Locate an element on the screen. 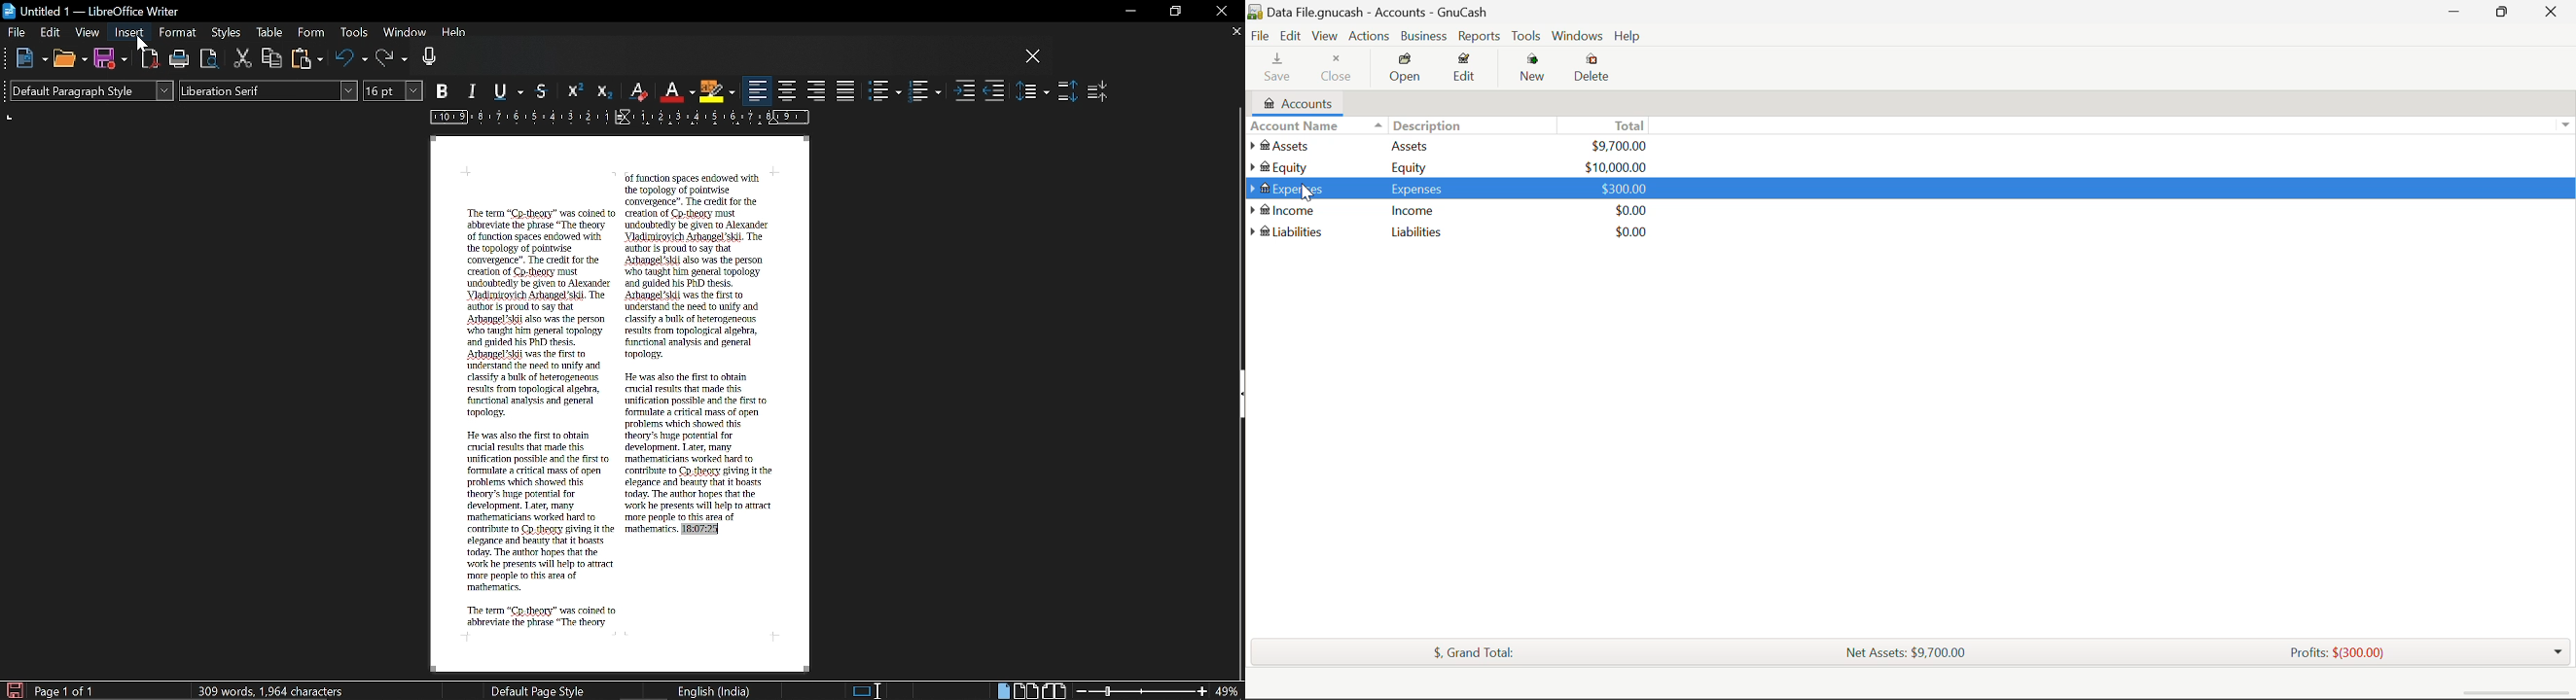  Save is located at coordinates (13, 689).